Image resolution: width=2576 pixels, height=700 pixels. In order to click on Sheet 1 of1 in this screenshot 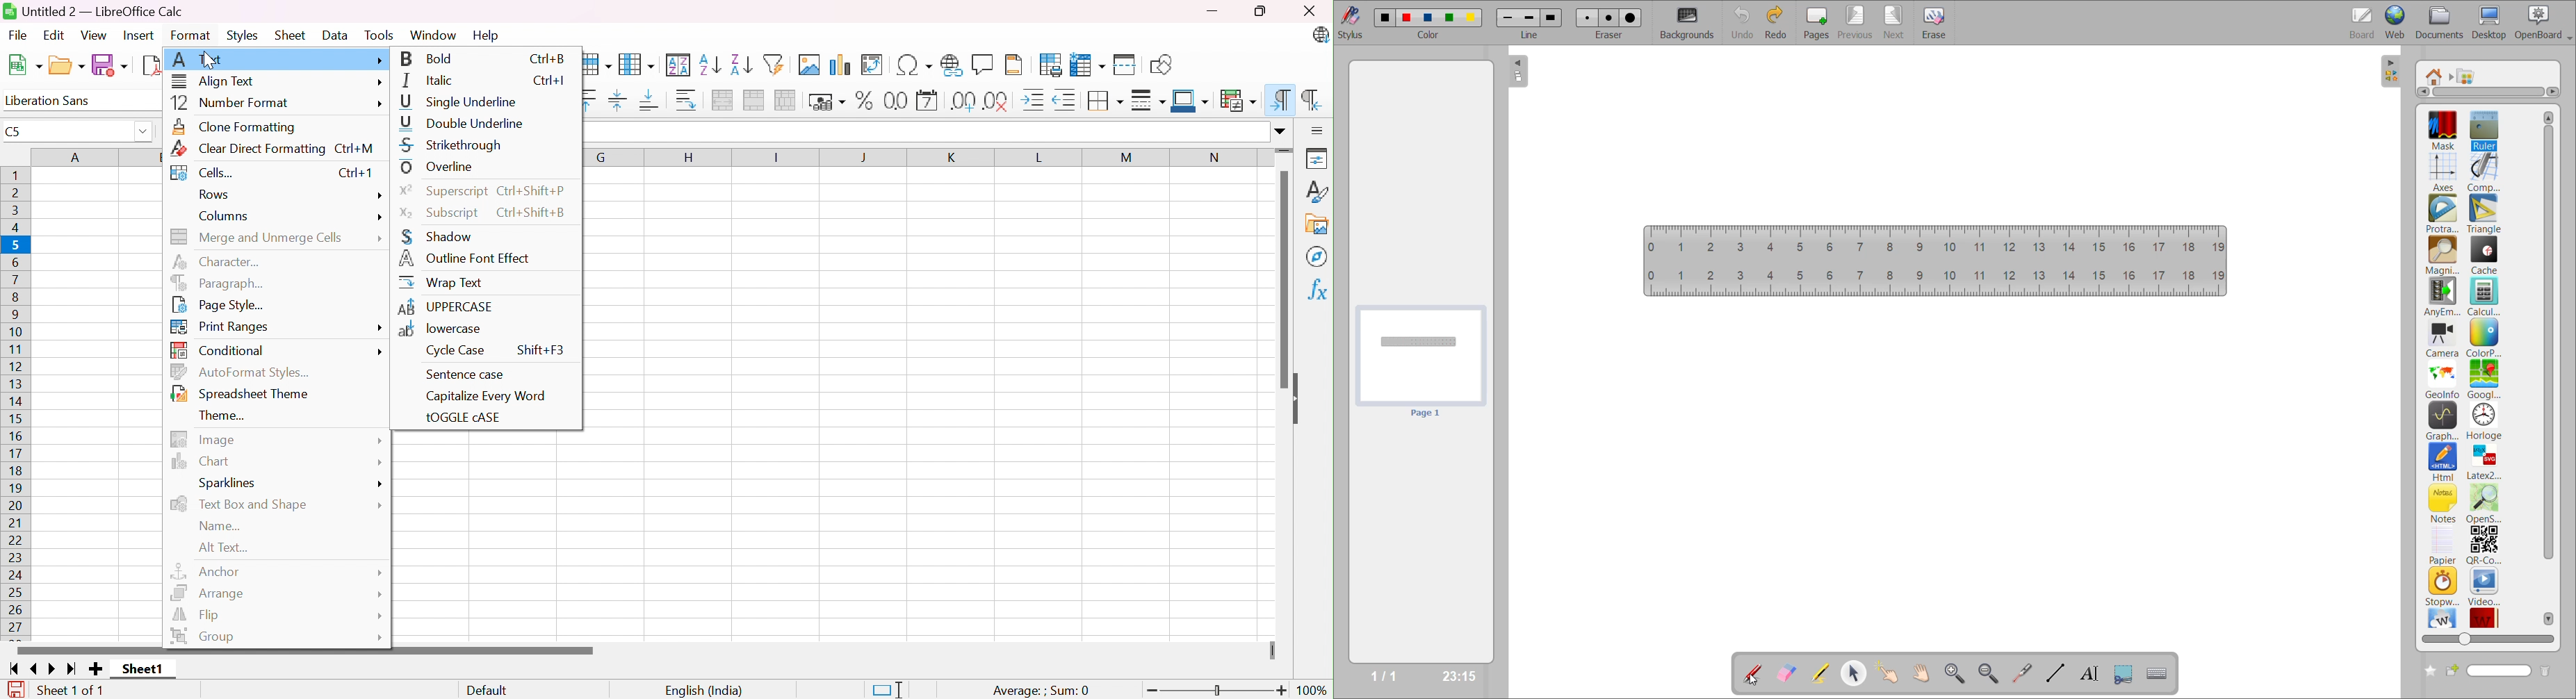, I will do `click(70, 691)`.